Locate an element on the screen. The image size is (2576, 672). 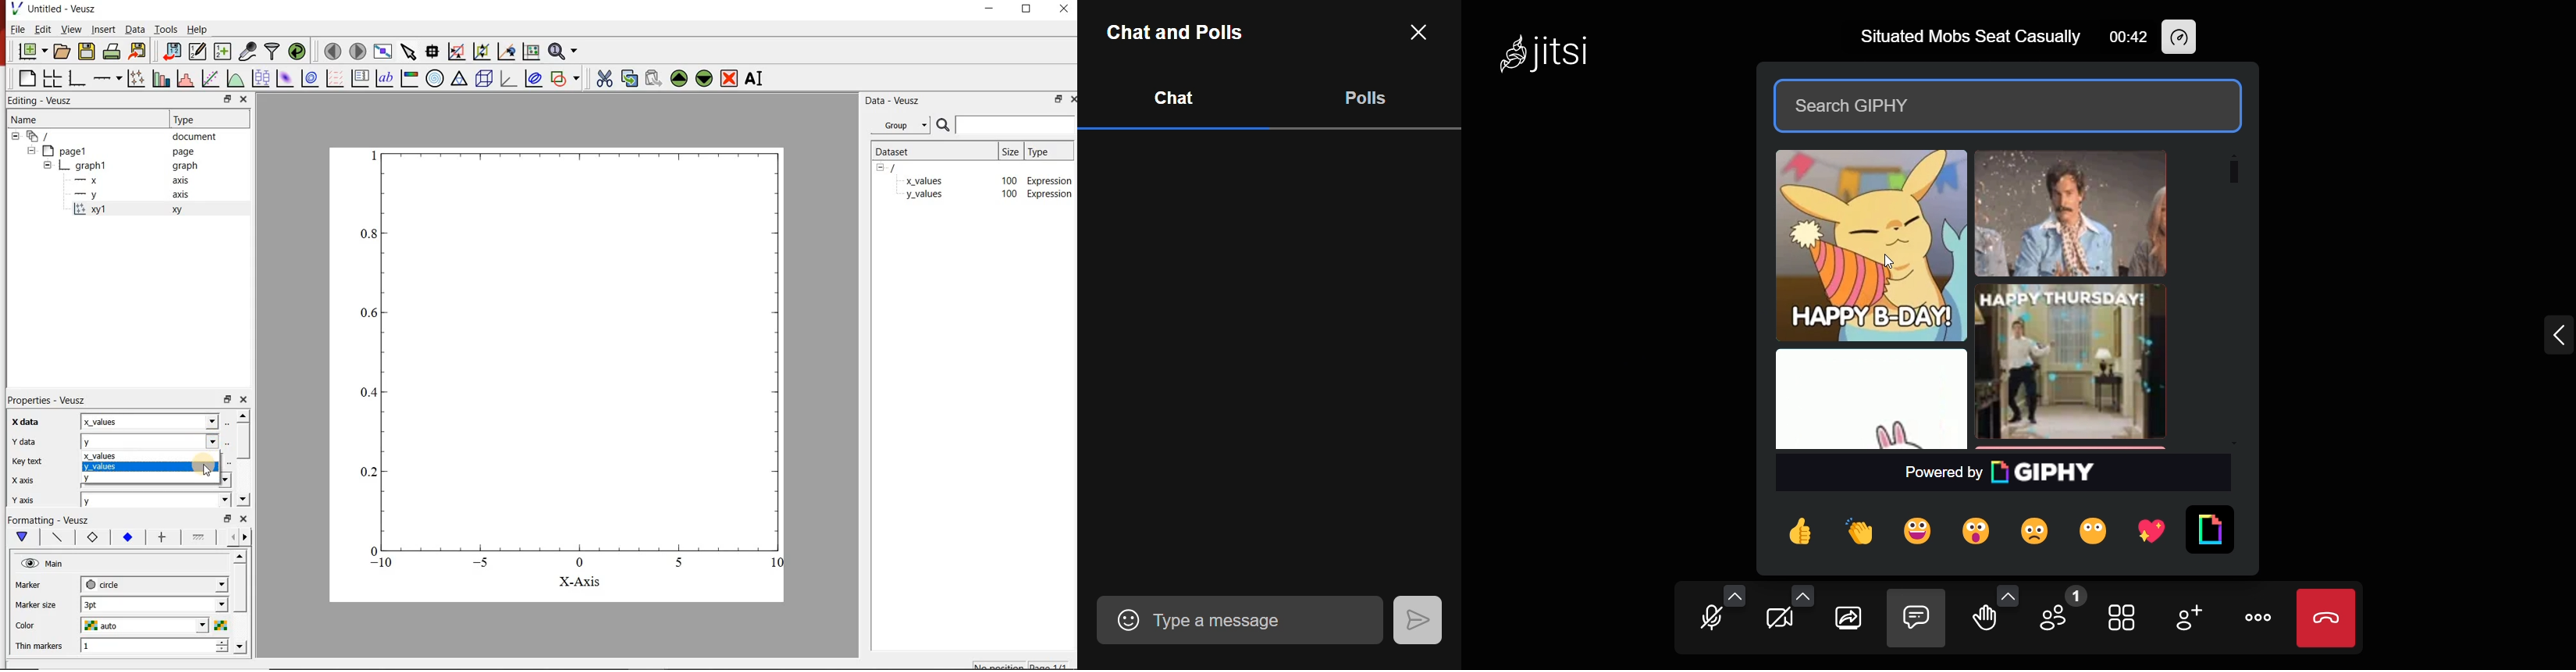
vertical scrollbar is located at coordinates (244, 441).